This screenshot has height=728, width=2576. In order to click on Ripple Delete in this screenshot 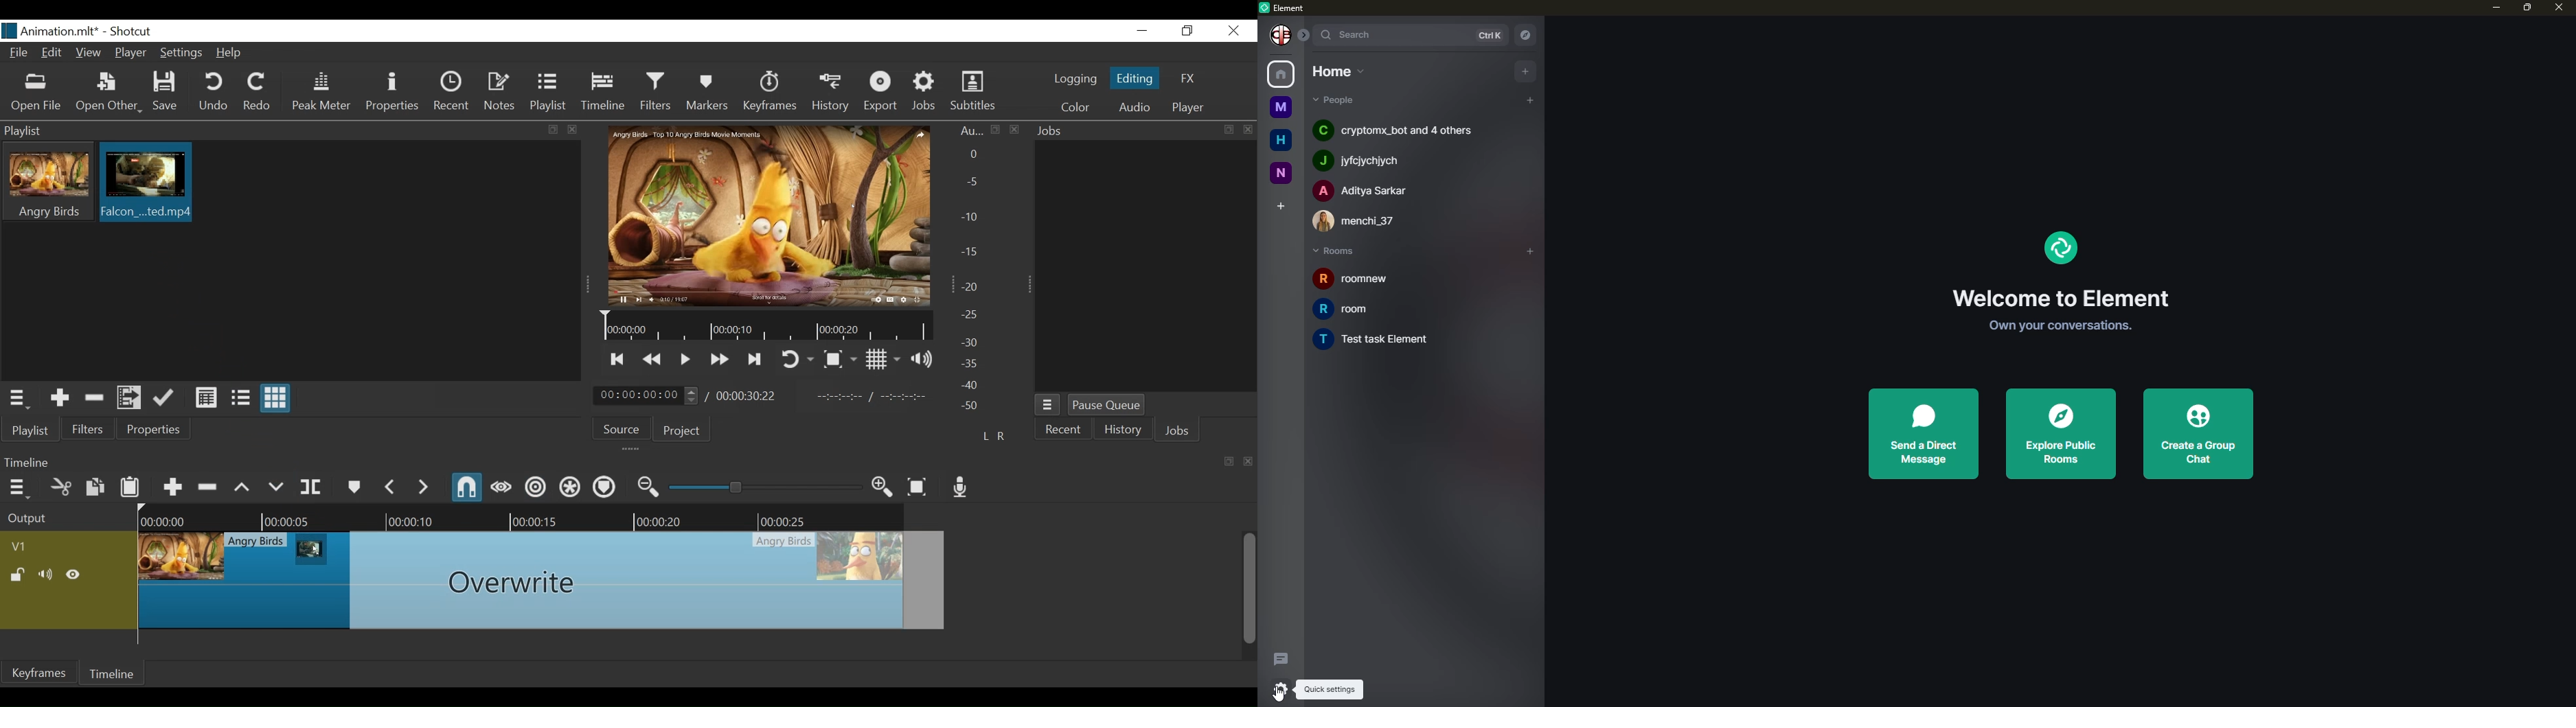, I will do `click(209, 485)`.